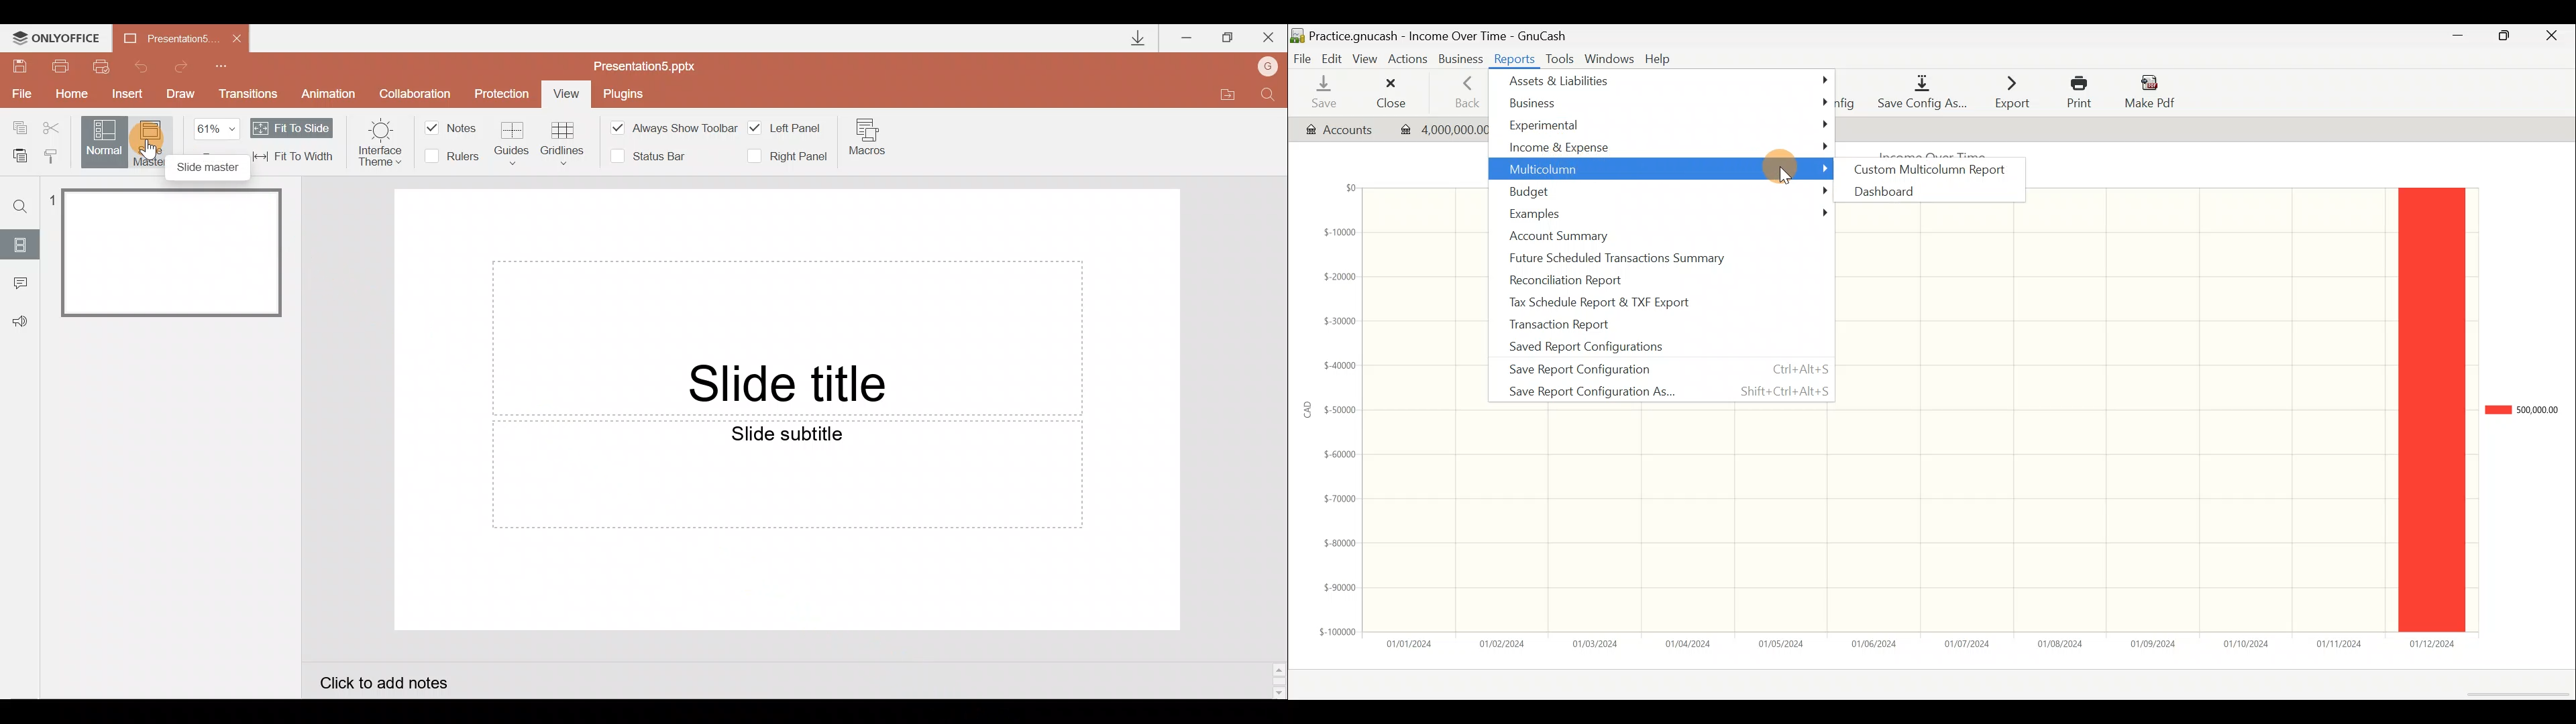  Describe the element at coordinates (1560, 59) in the screenshot. I see `Tools` at that location.